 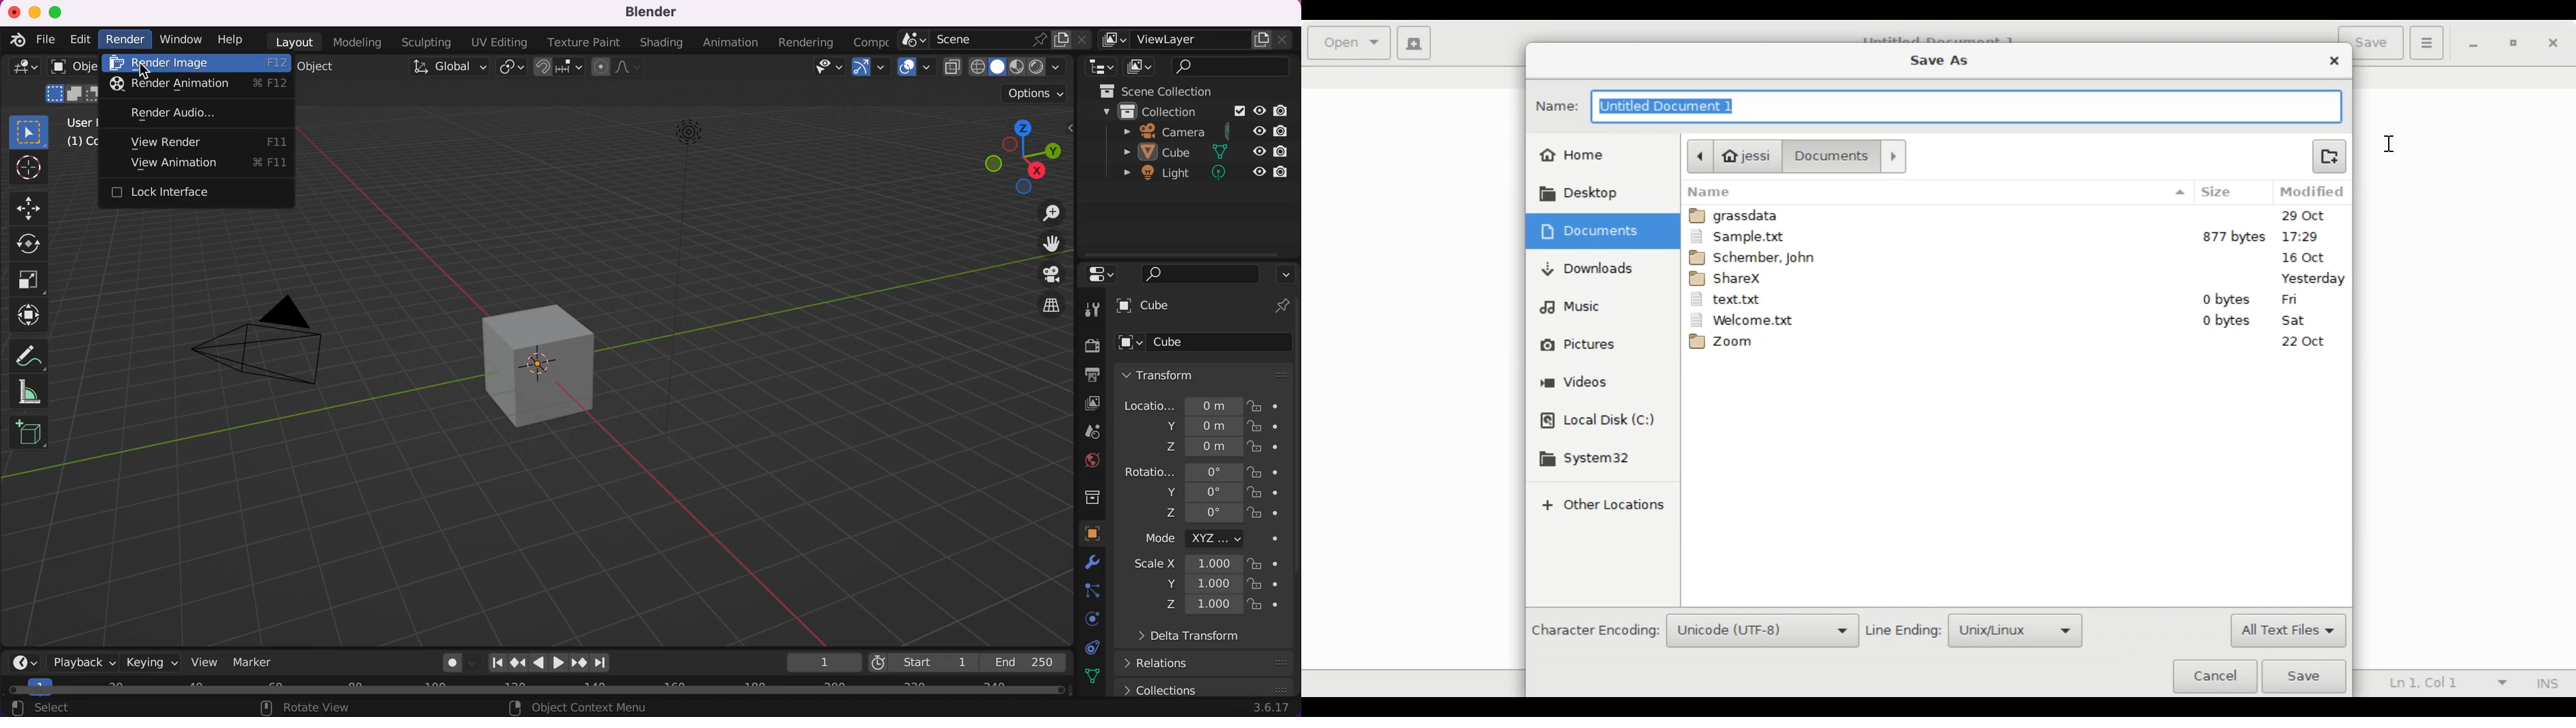 What do you see at coordinates (37, 314) in the screenshot?
I see `transform` at bounding box center [37, 314].